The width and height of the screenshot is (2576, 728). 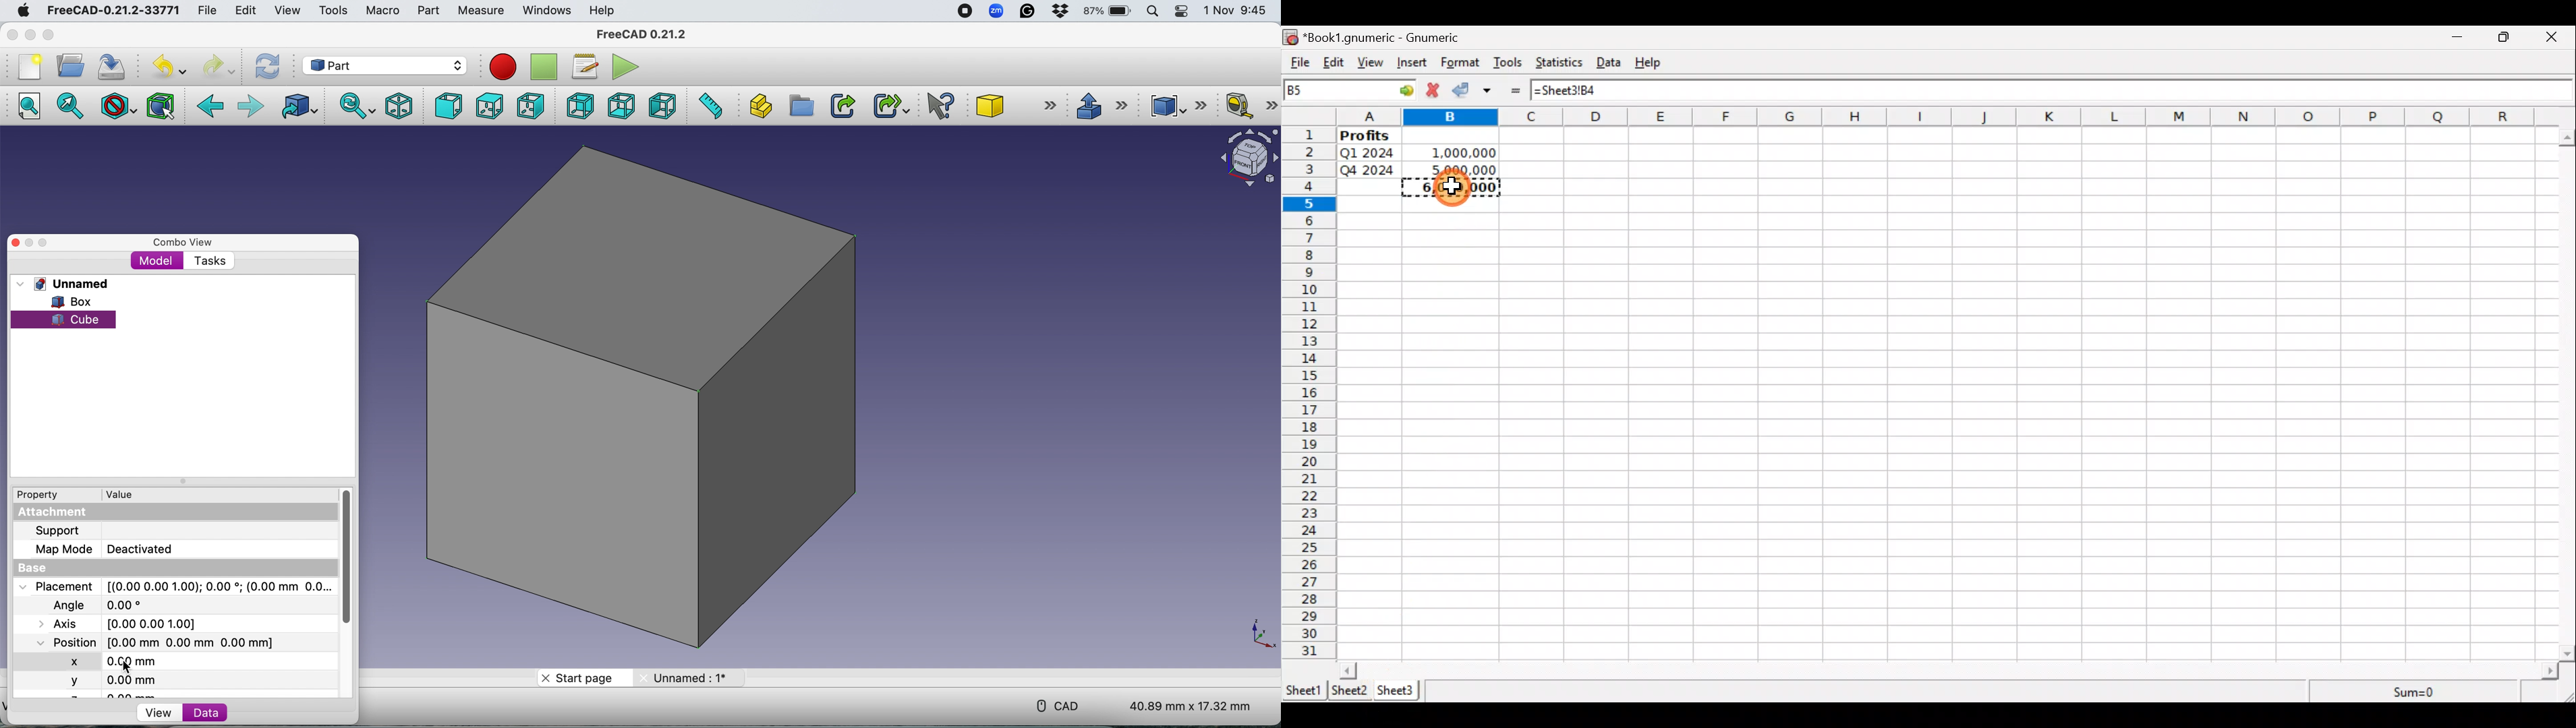 What do you see at coordinates (1251, 108) in the screenshot?
I see `Measure linear` at bounding box center [1251, 108].